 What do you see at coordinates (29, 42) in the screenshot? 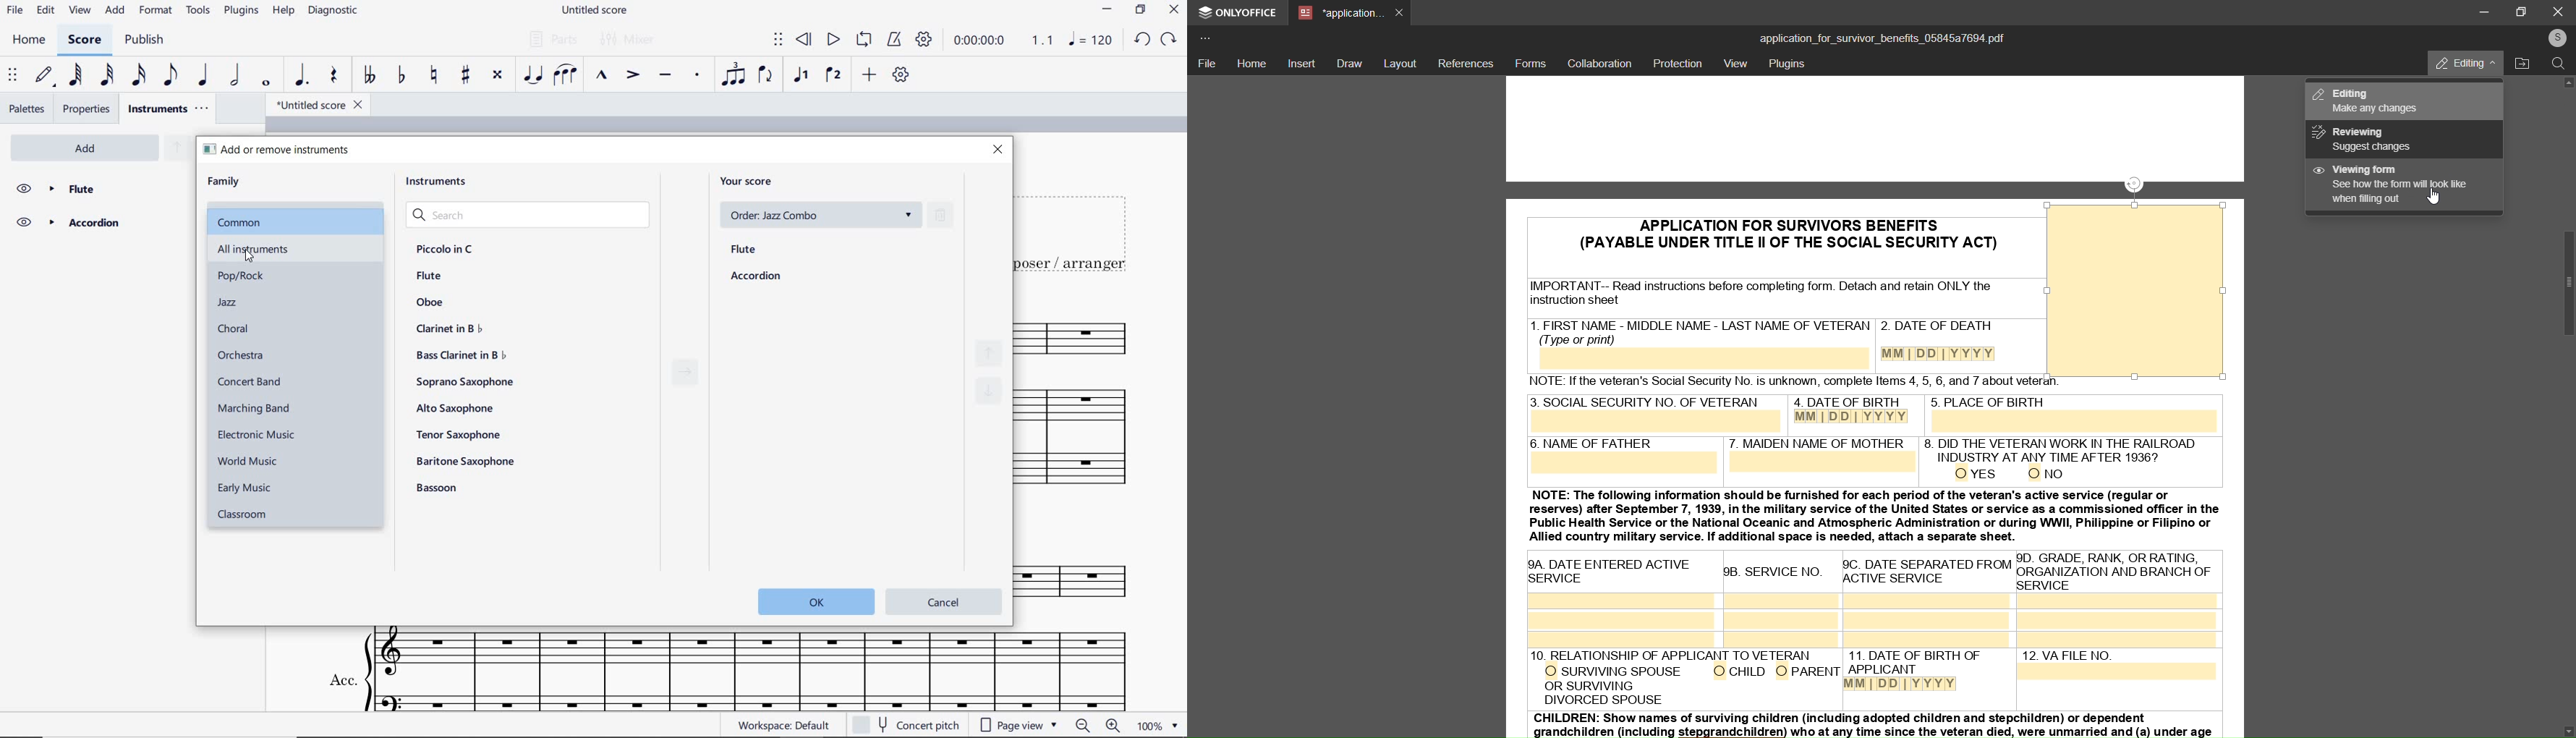
I see `HOME` at bounding box center [29, 42].